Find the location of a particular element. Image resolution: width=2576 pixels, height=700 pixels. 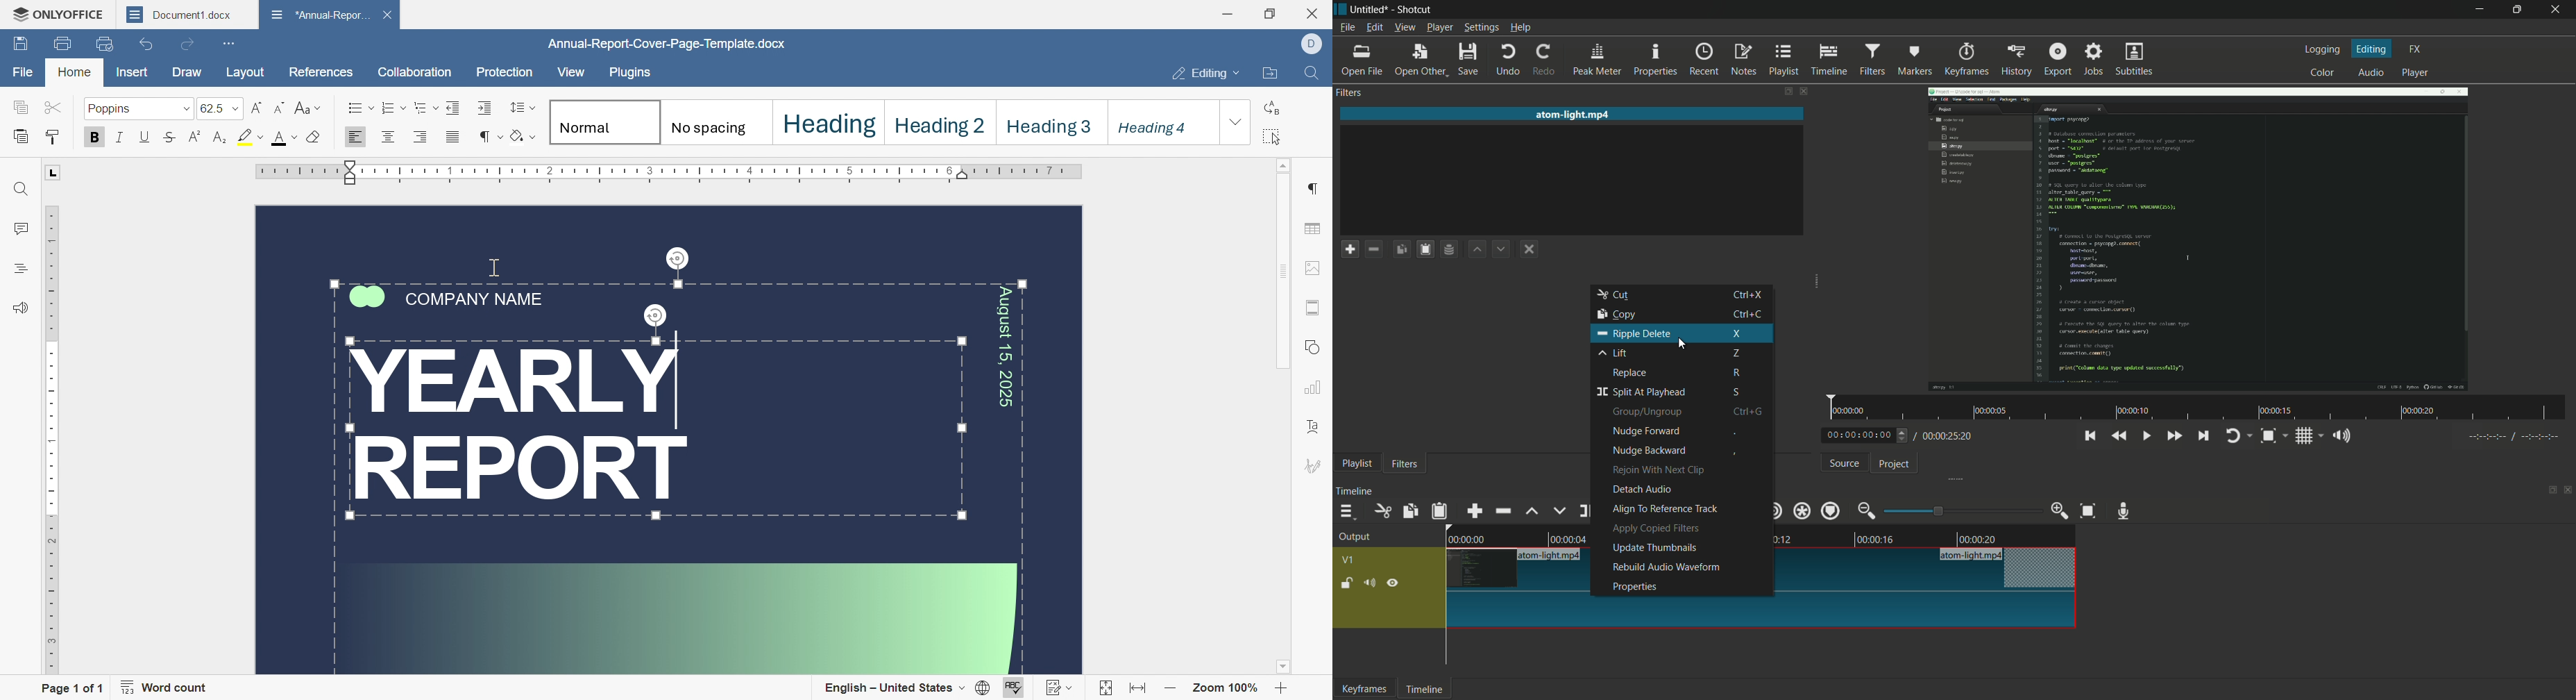

Cursor is located at coordinates (468, 383).